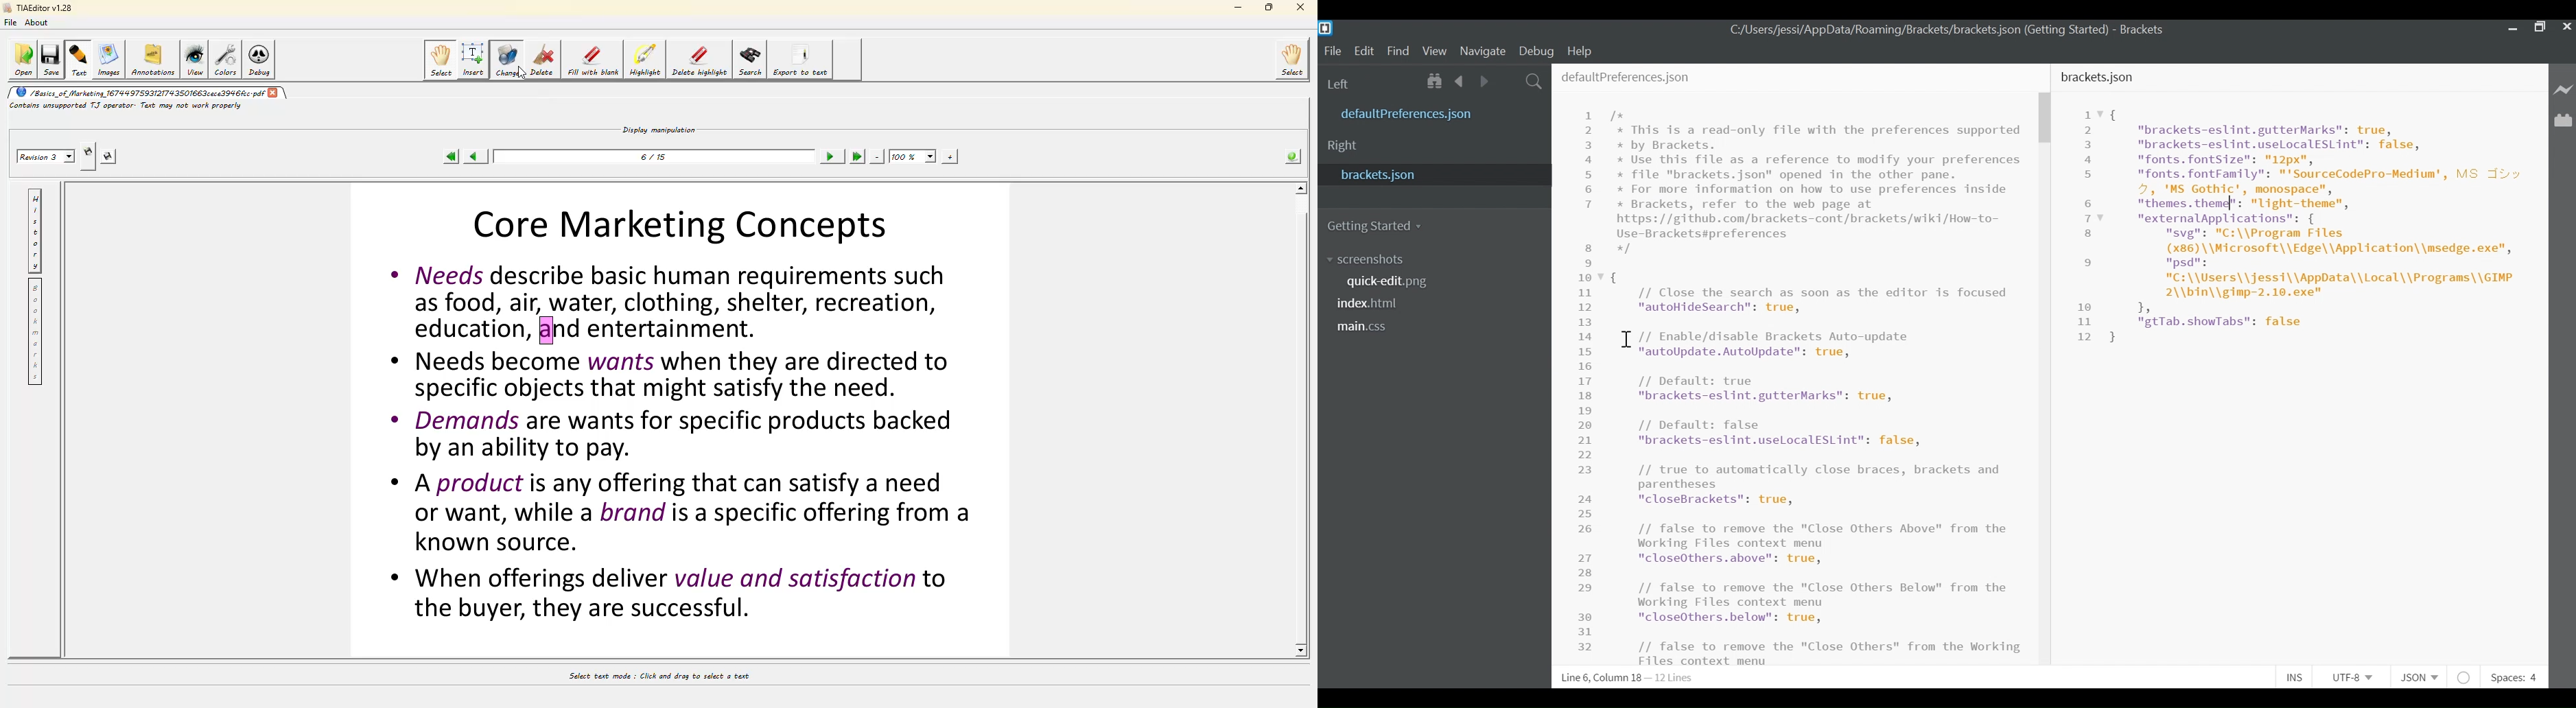 The width and height of the screenshot is (2576, 728). Describe the element at coordinates (1535, 80) in the screenshot. I see `Find In Files` at that location.